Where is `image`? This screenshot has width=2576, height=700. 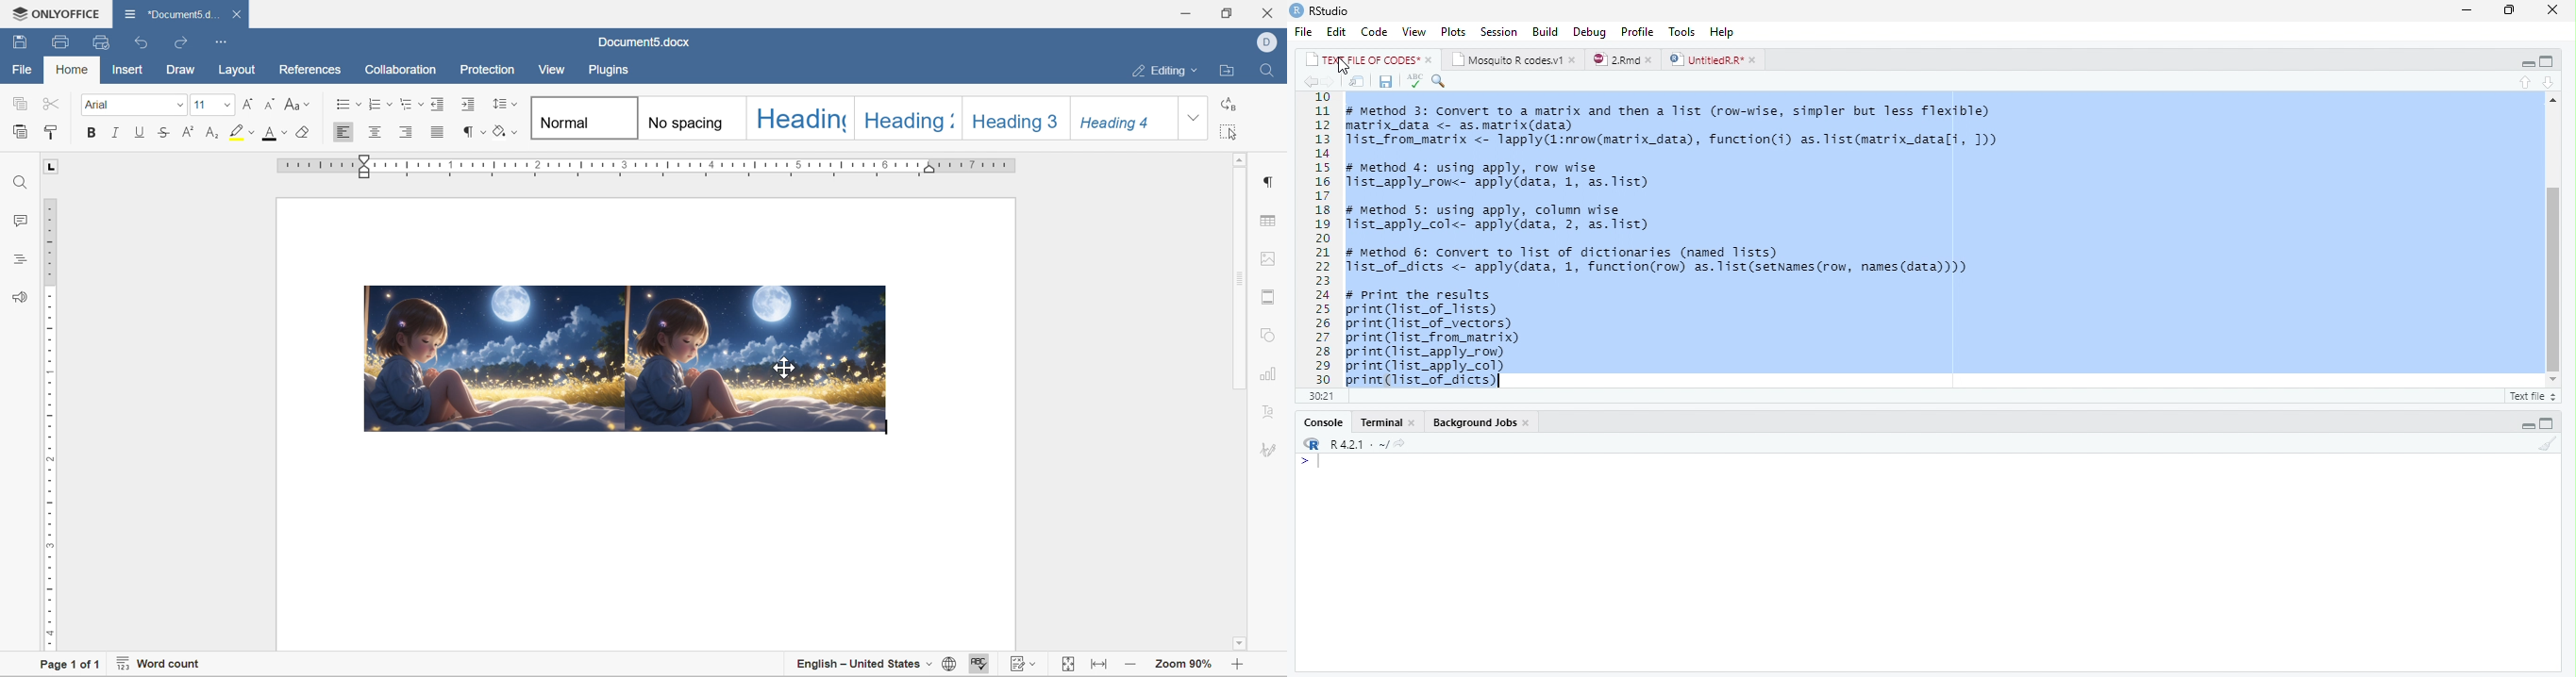 image is located at coordinates (759, 359).